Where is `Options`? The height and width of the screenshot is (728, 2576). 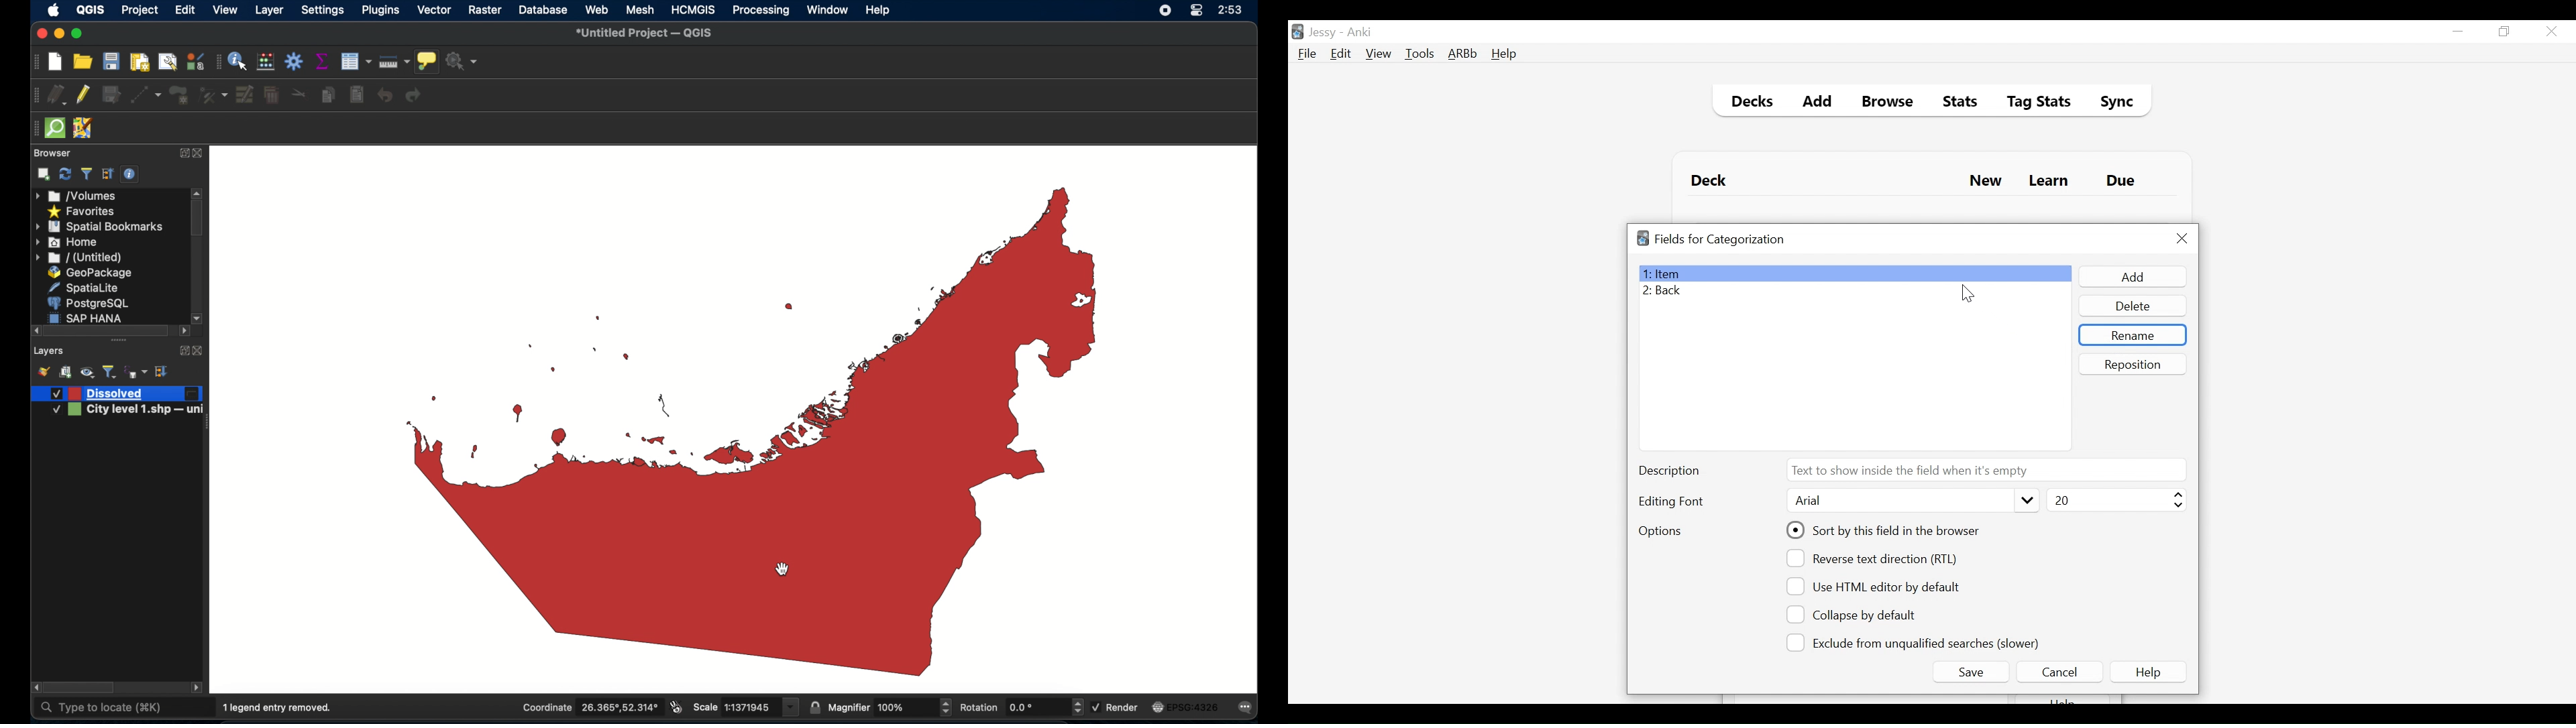 Options is located at coordinates (1660, 532).